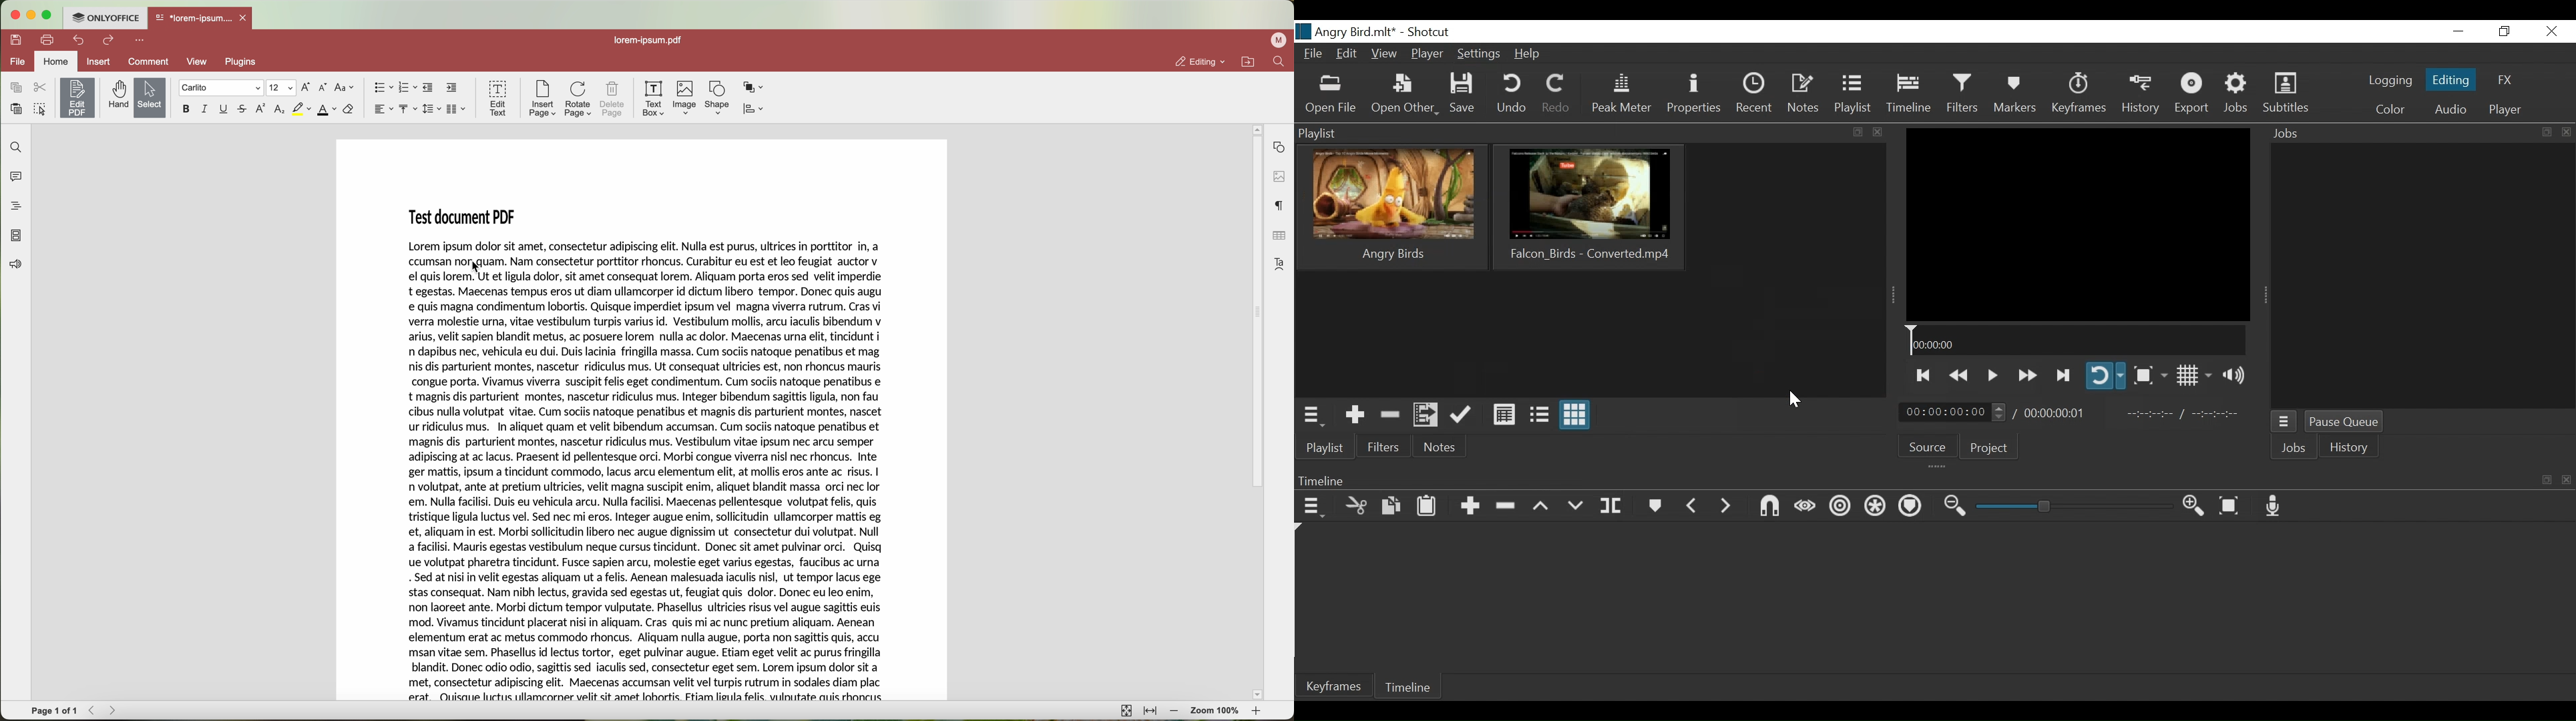  Describe the element at coordinates (327, 110) in the screenshot. I see `font color` at that location.